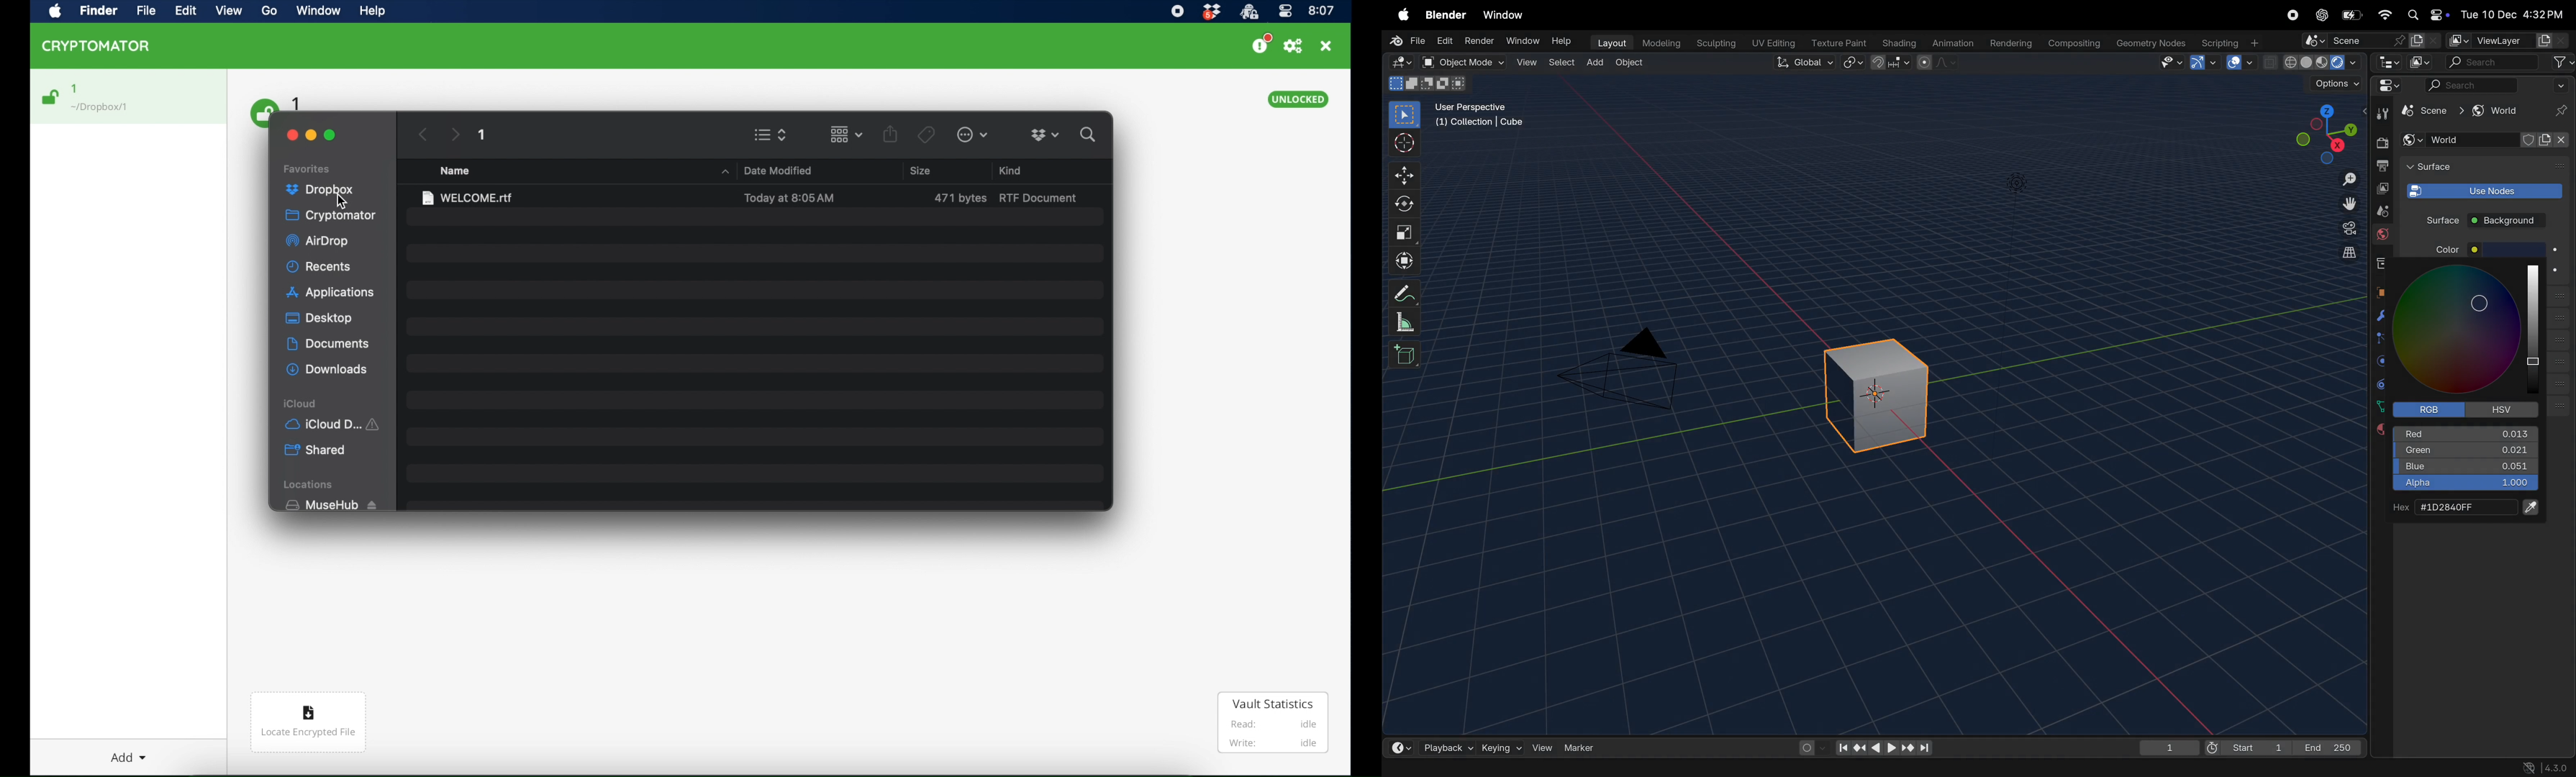  I want to click on airdrop, so click(319, 242).